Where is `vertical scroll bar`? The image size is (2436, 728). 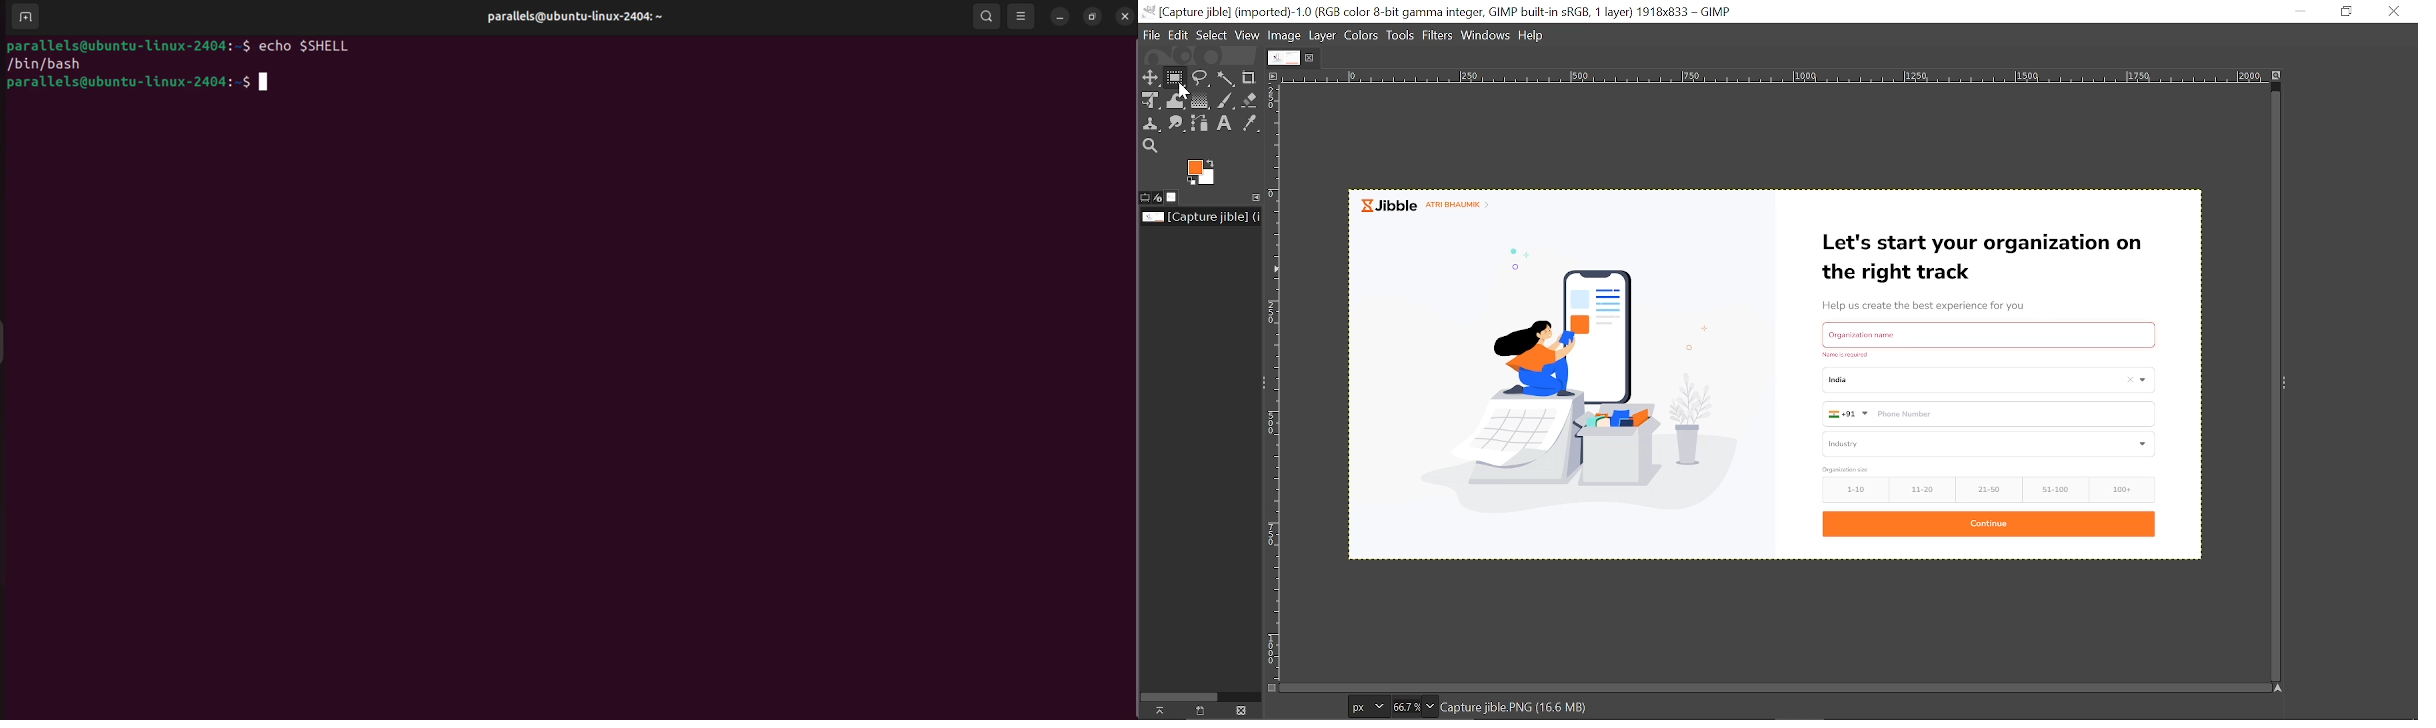
vertical scroll bar is located at coordinates (2266, 381).